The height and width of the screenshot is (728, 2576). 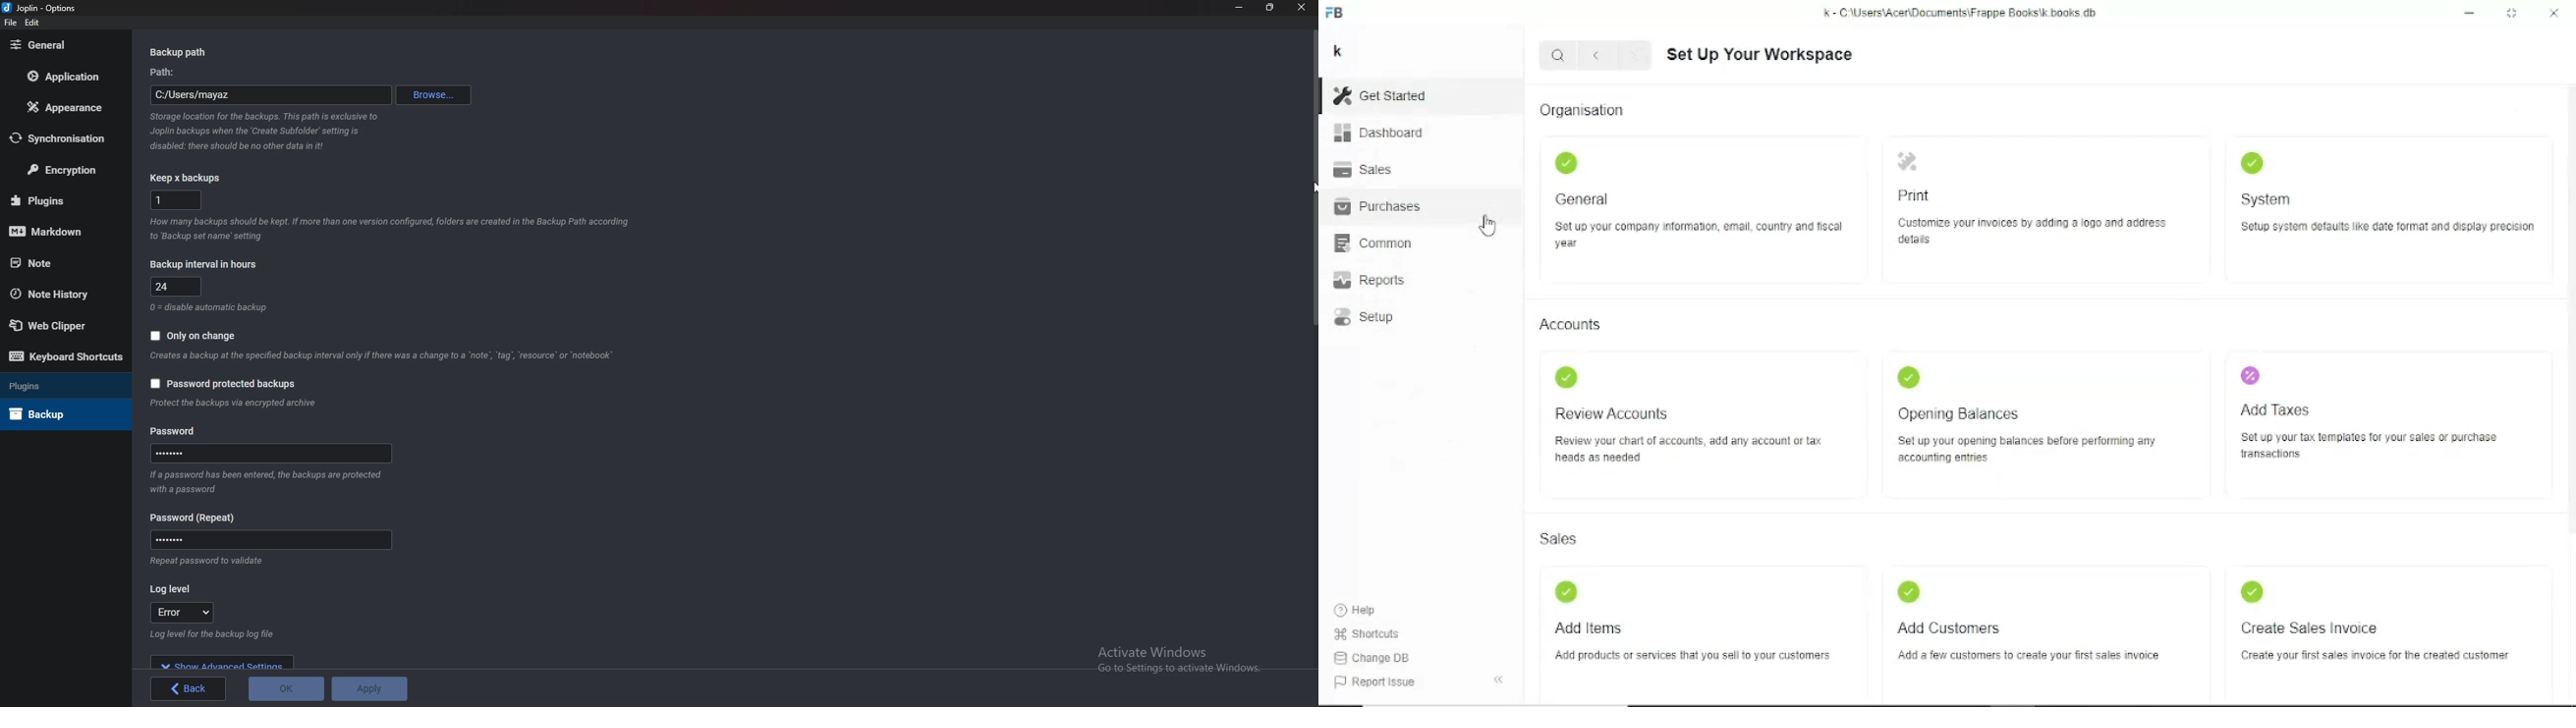 What do you see at coordinates (1313, 186) in the screenshot?
I see `Cursor` at bounding box center [1313, 186].